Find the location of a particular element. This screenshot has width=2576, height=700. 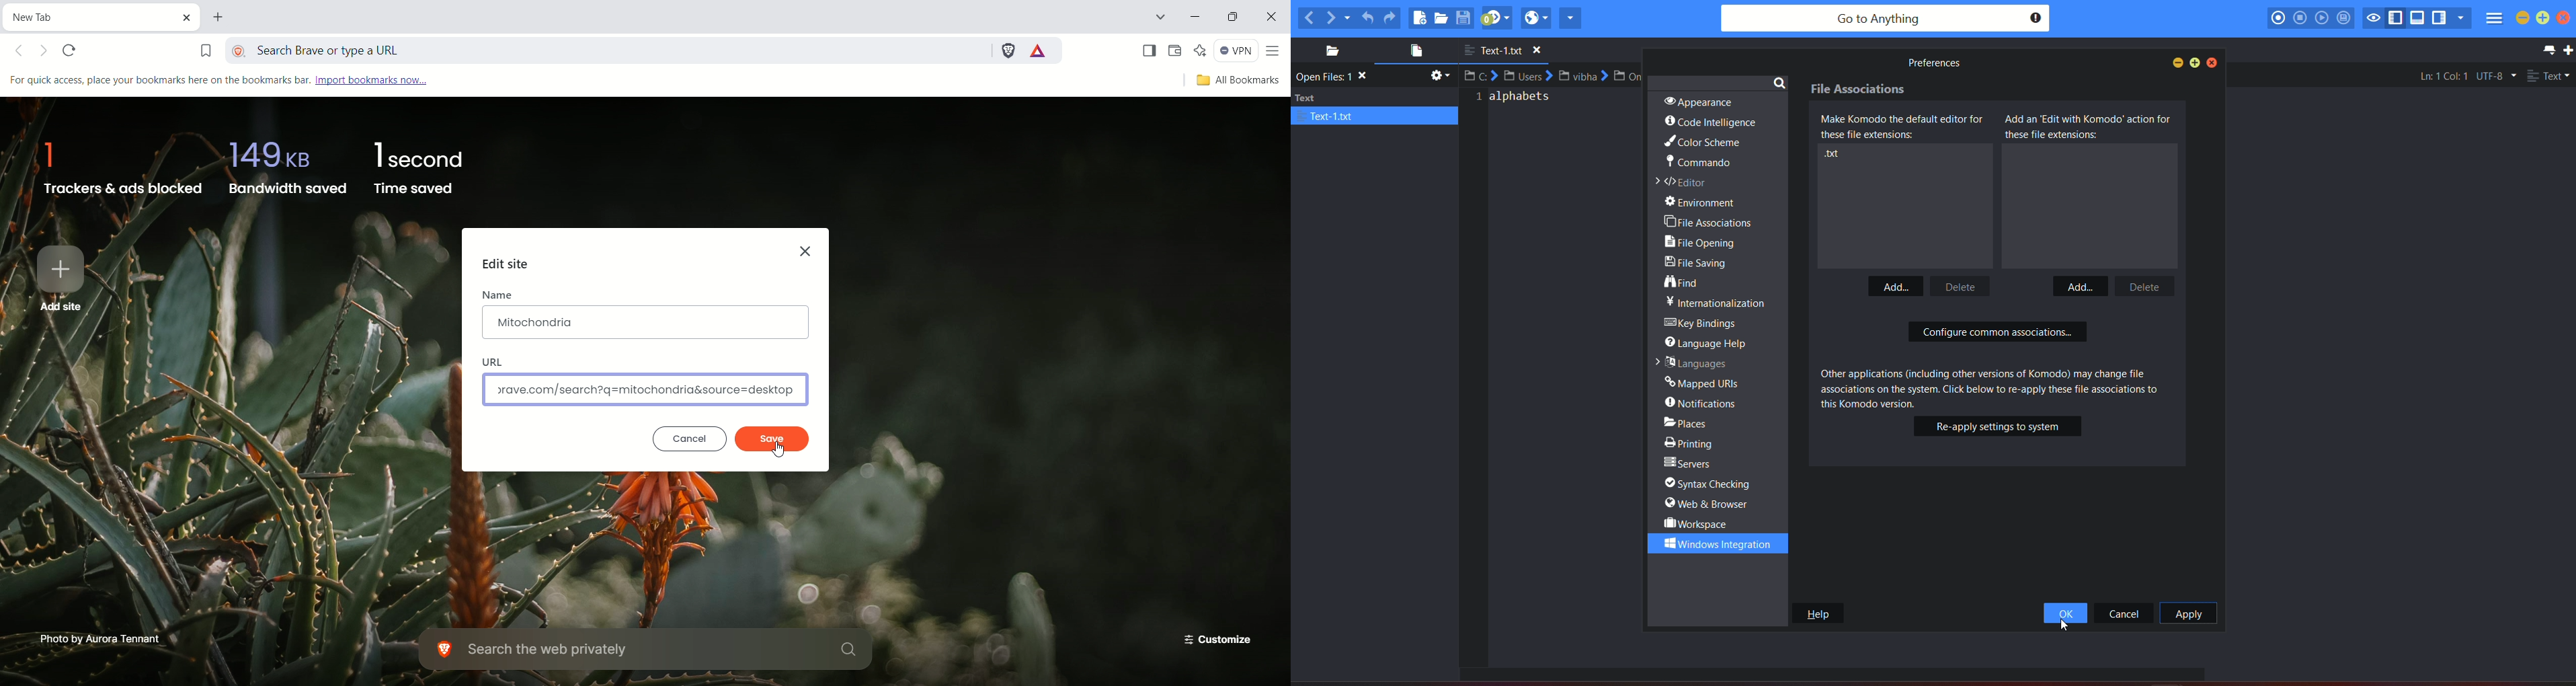

servers is located at coordinates (1690, 464).